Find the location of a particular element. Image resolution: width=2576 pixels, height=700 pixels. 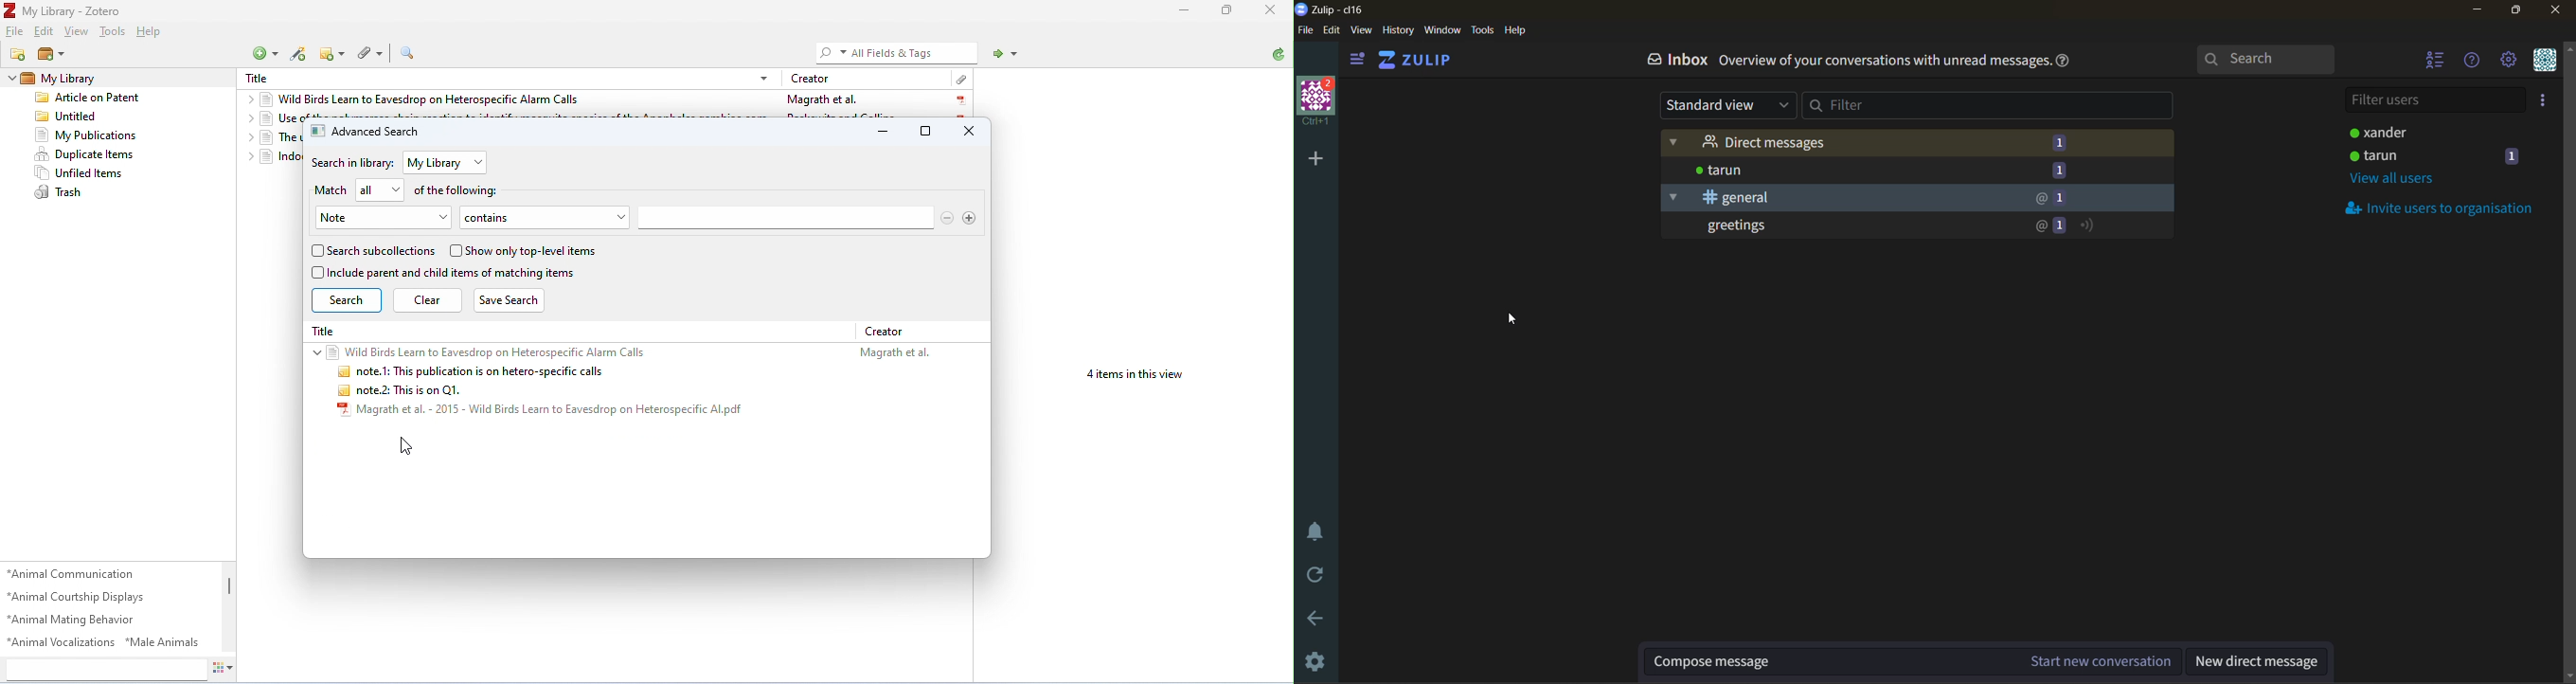

male animals is located at coordinates (162, 641).